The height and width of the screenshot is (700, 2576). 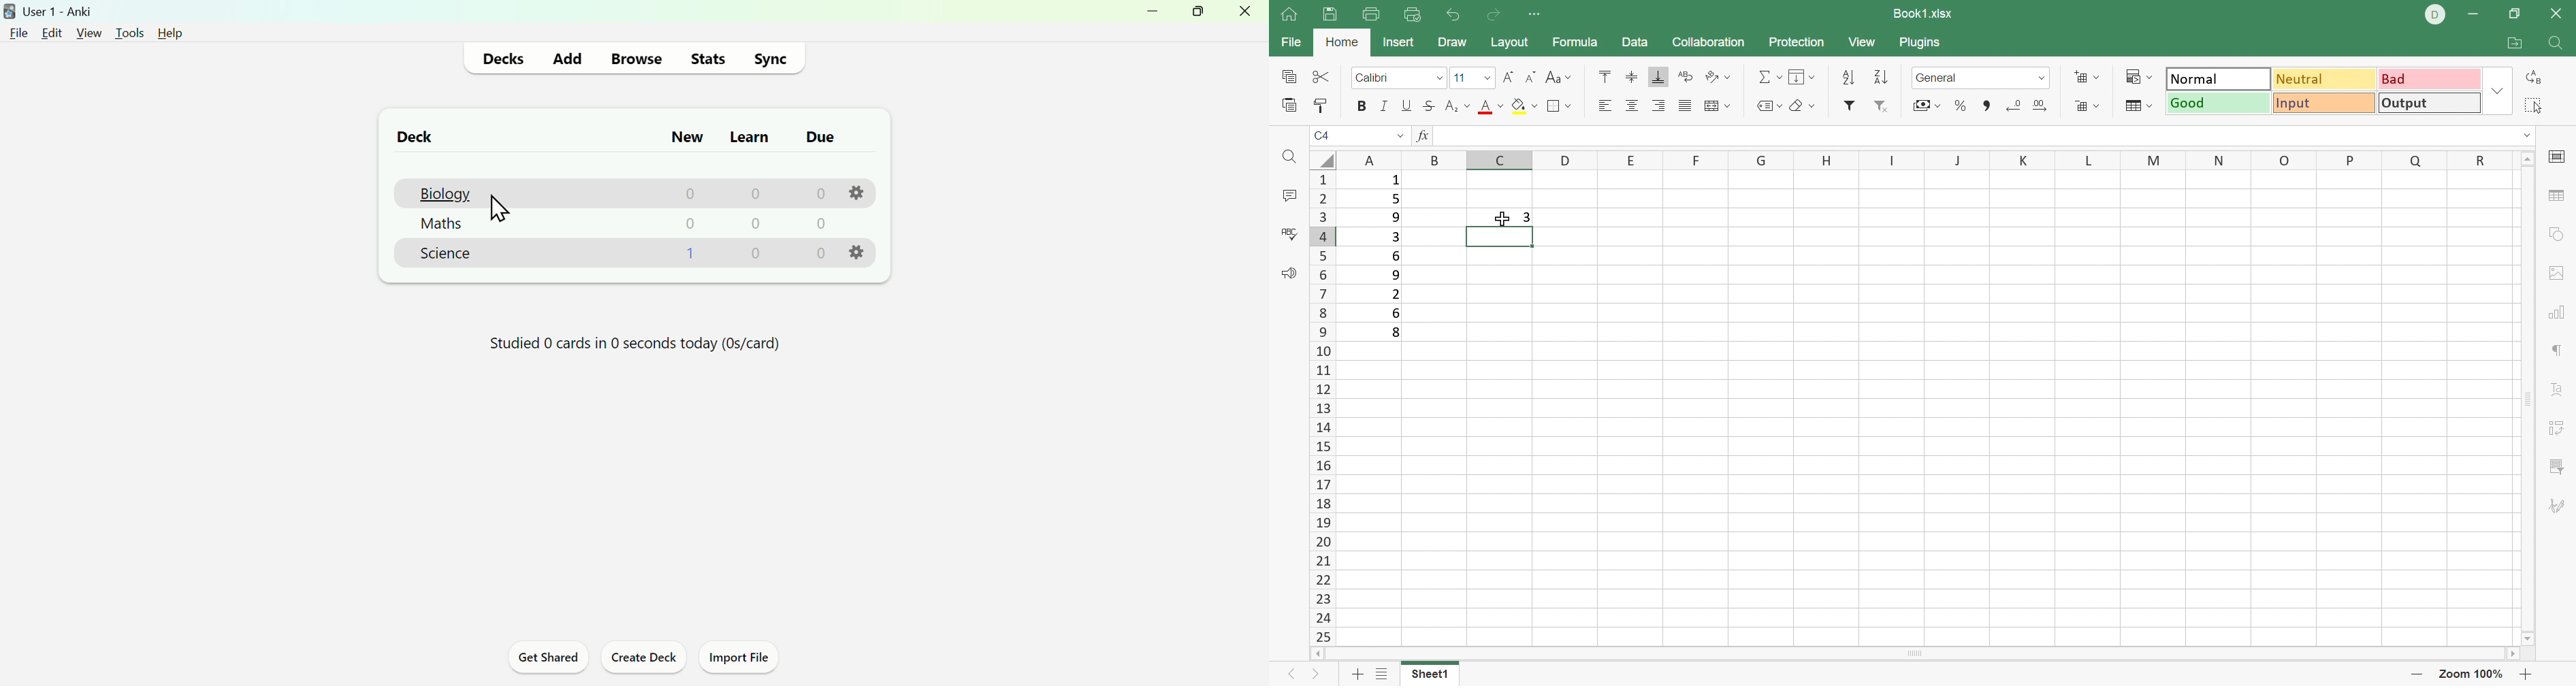 I want to click on Biology, so click(x=443, y=193).